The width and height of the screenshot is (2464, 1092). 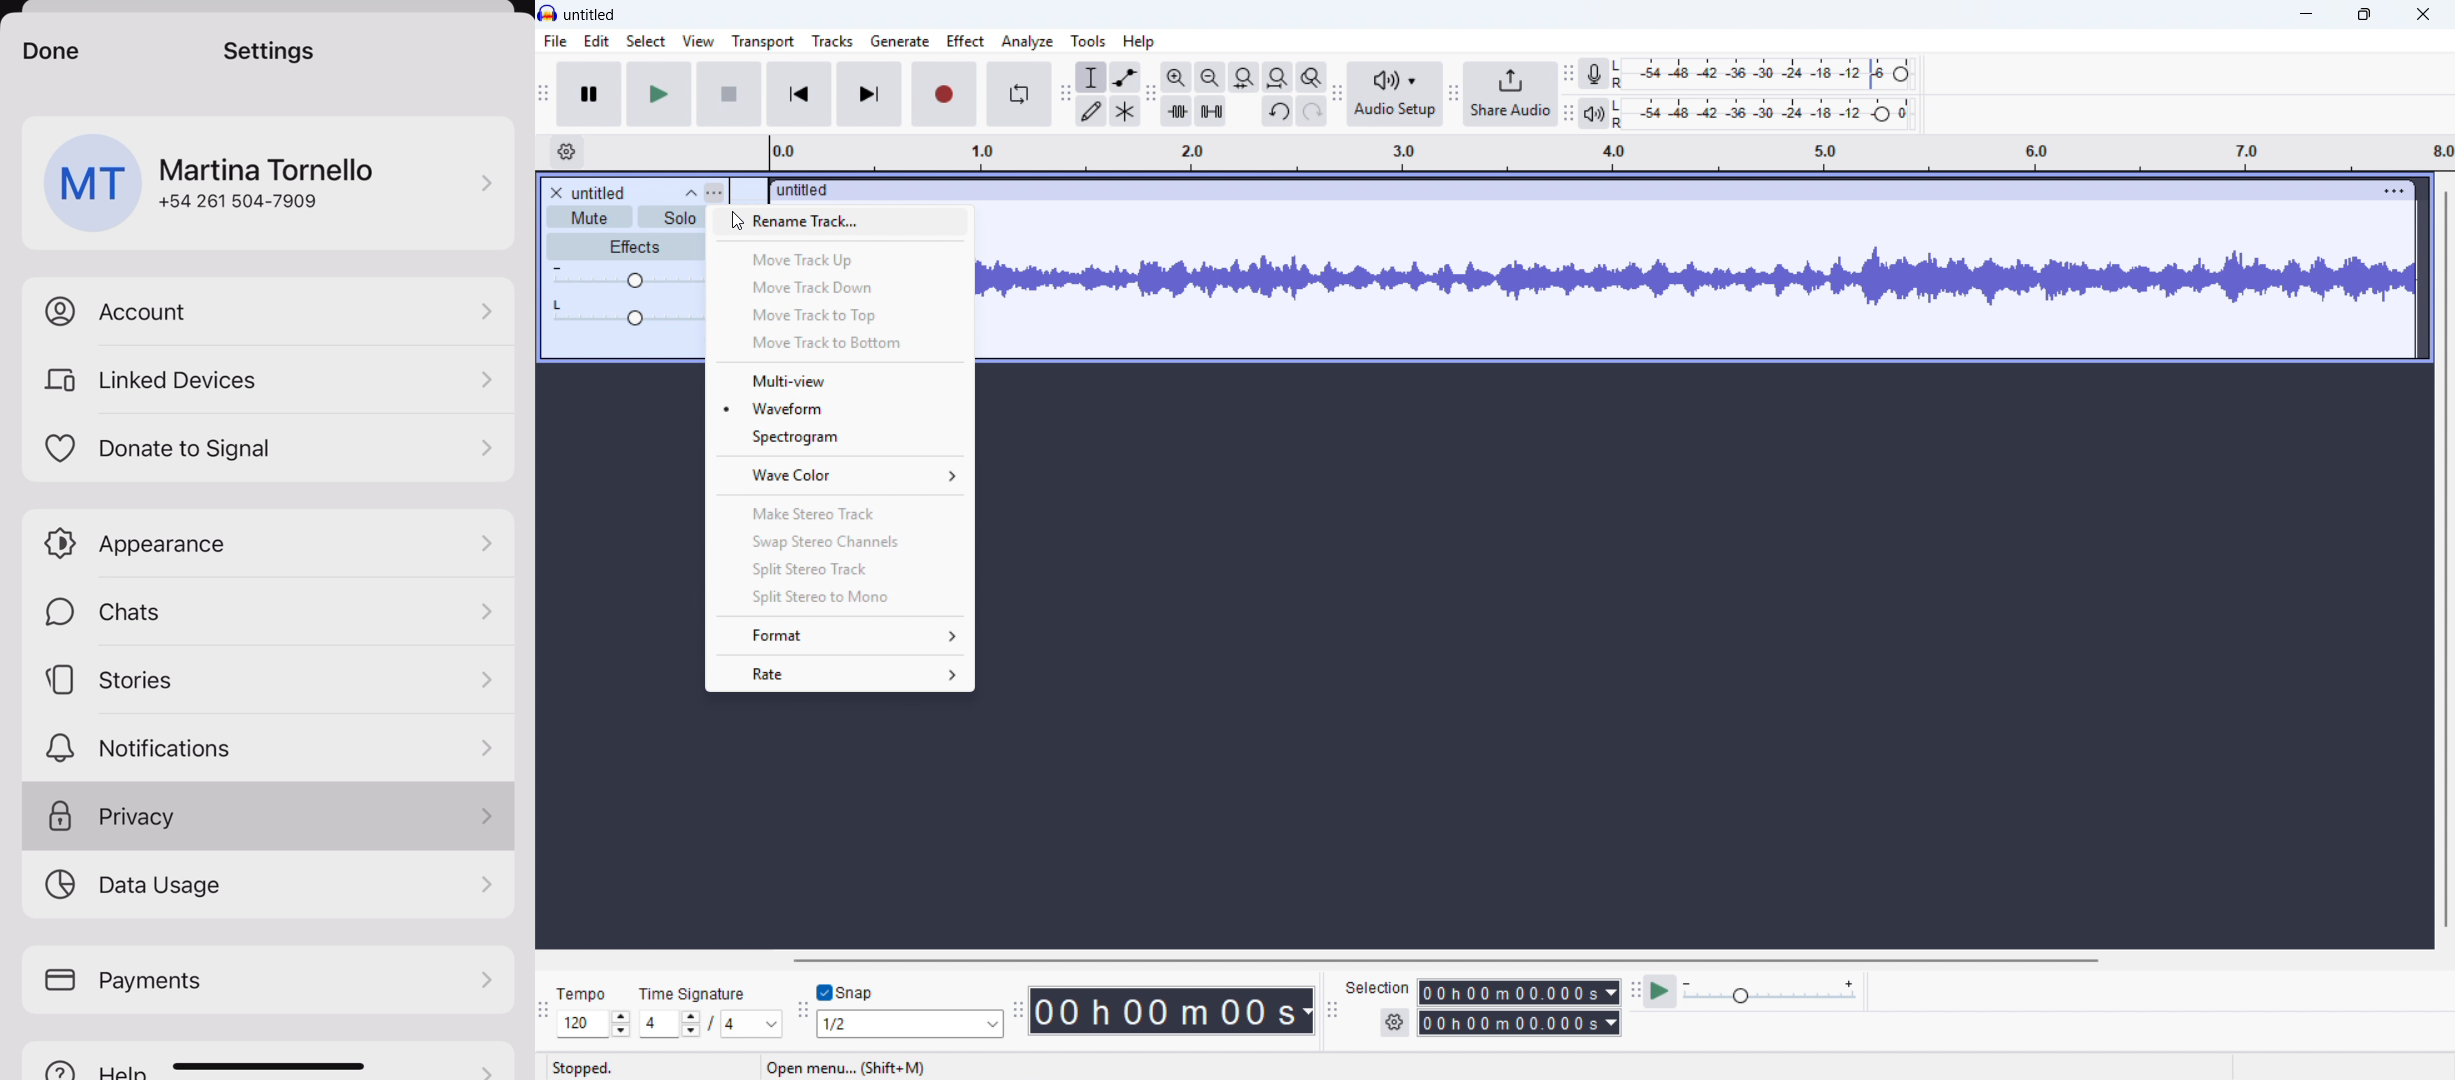 I want to click on Format , so click(x=840, y=634).